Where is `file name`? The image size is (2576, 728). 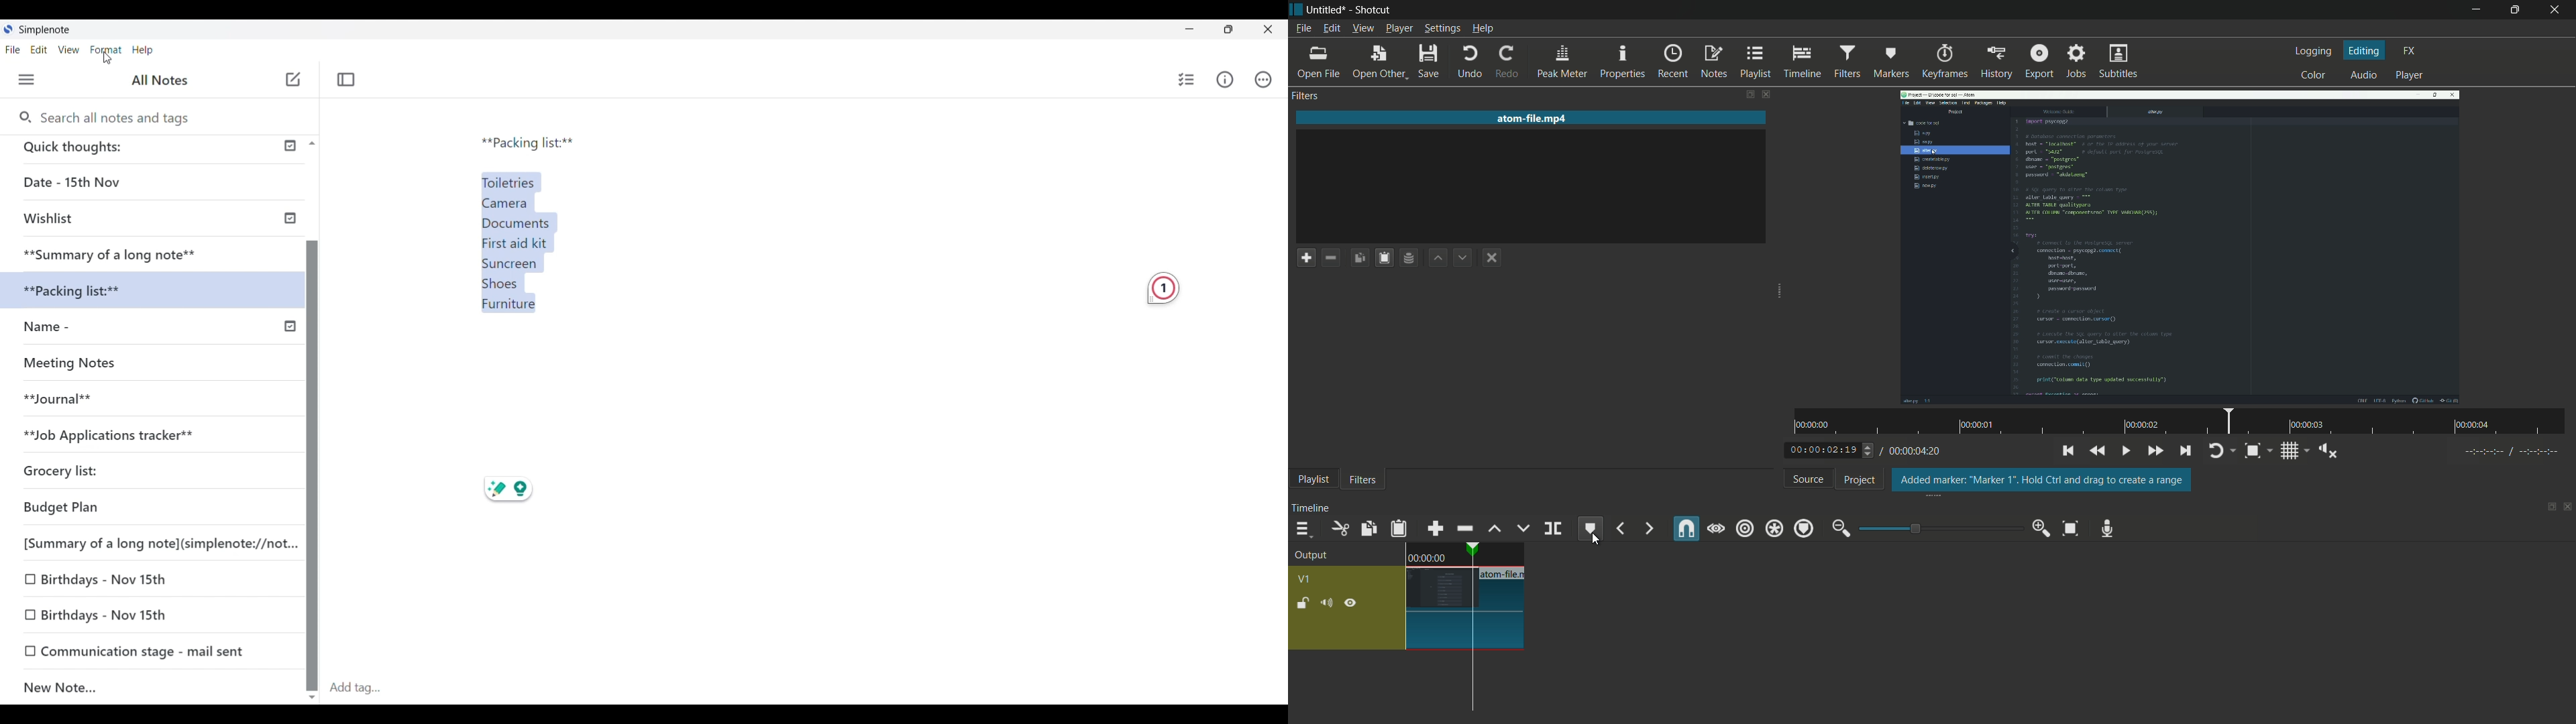 file name is located at coordinates (1505, 574).